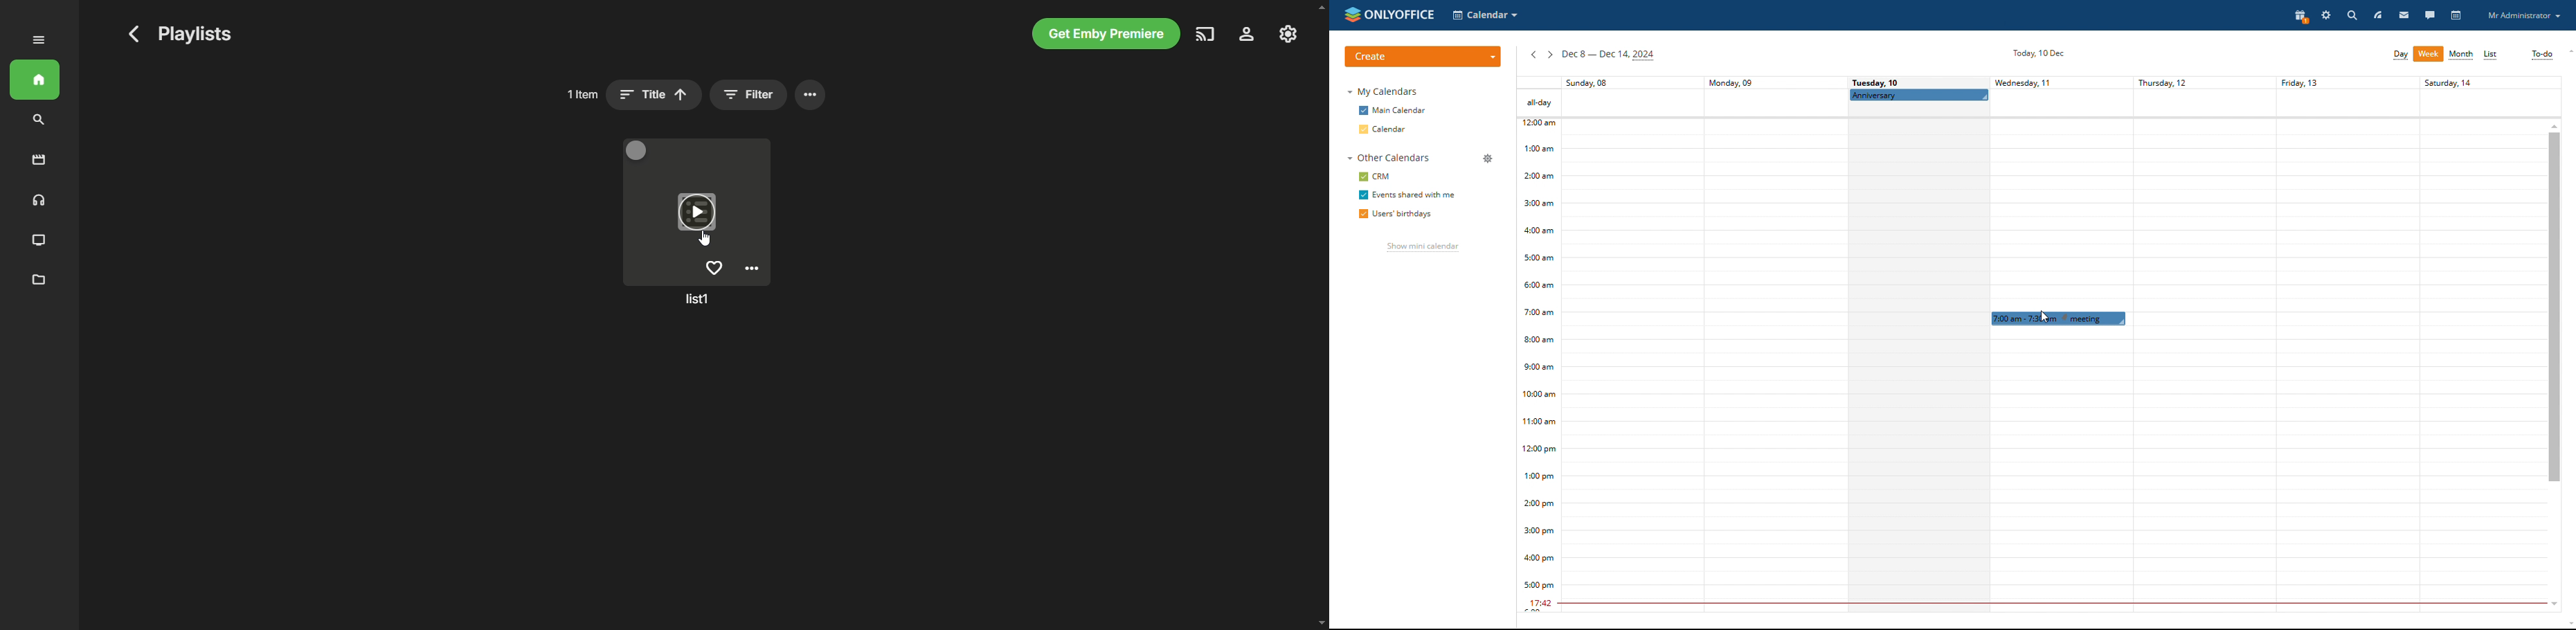 The image size is (2576, 644). Describe the element at coordinates (1486, 16) in the screenshot. I see `select application` at that location.